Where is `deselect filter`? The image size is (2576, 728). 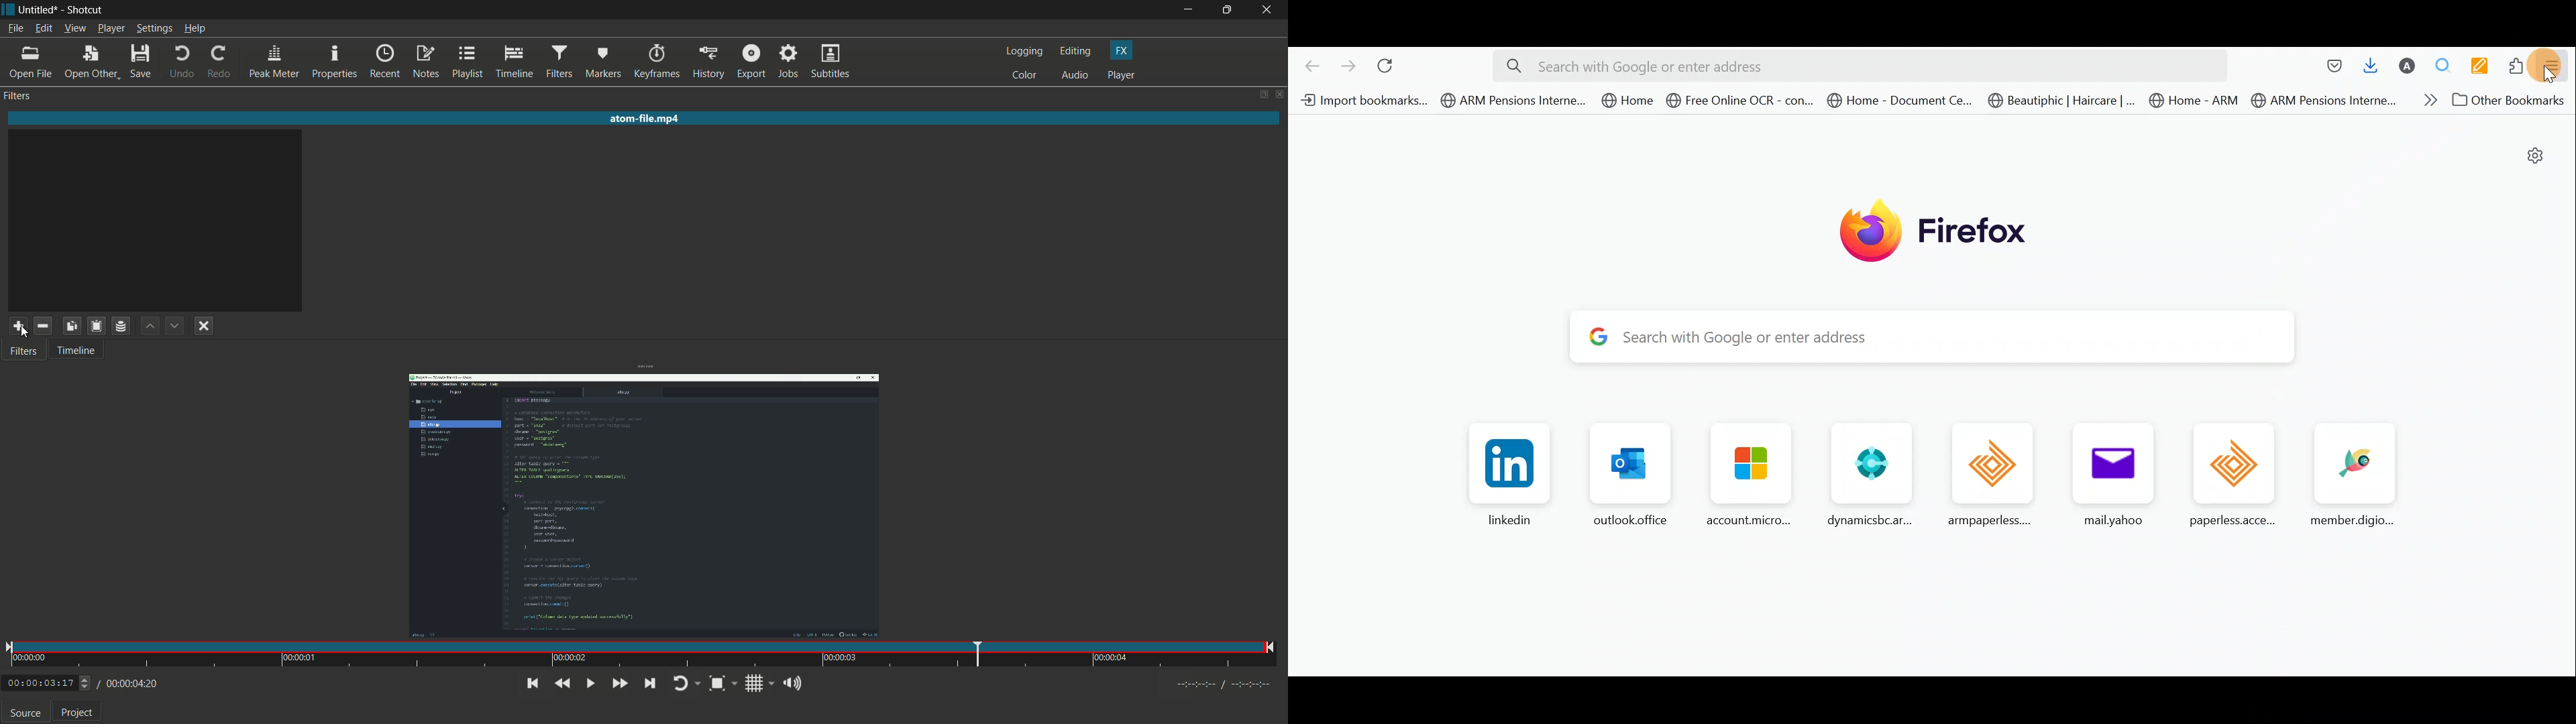
deselect filter is located at coordinates (204, 326).